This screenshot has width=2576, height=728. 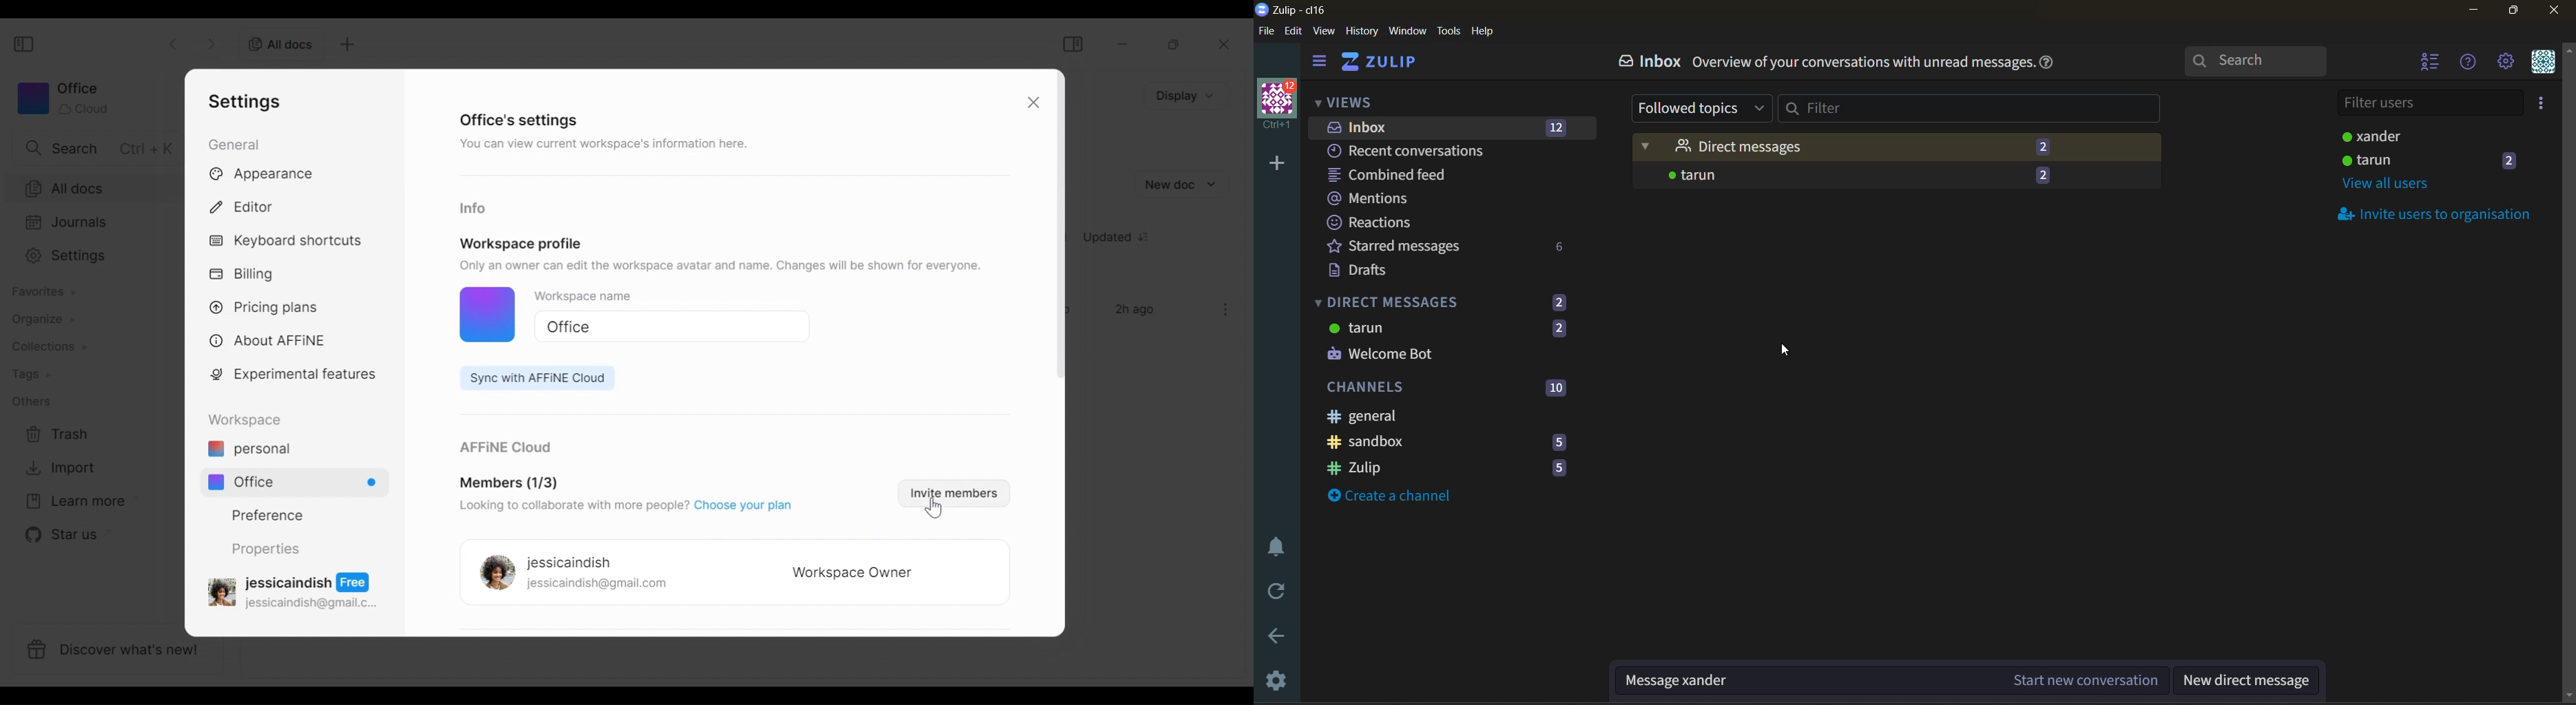 What do you see at coordinates (1447, 389) in the screenshot?
I see `channels 10` at bounding box center [1447, 389].